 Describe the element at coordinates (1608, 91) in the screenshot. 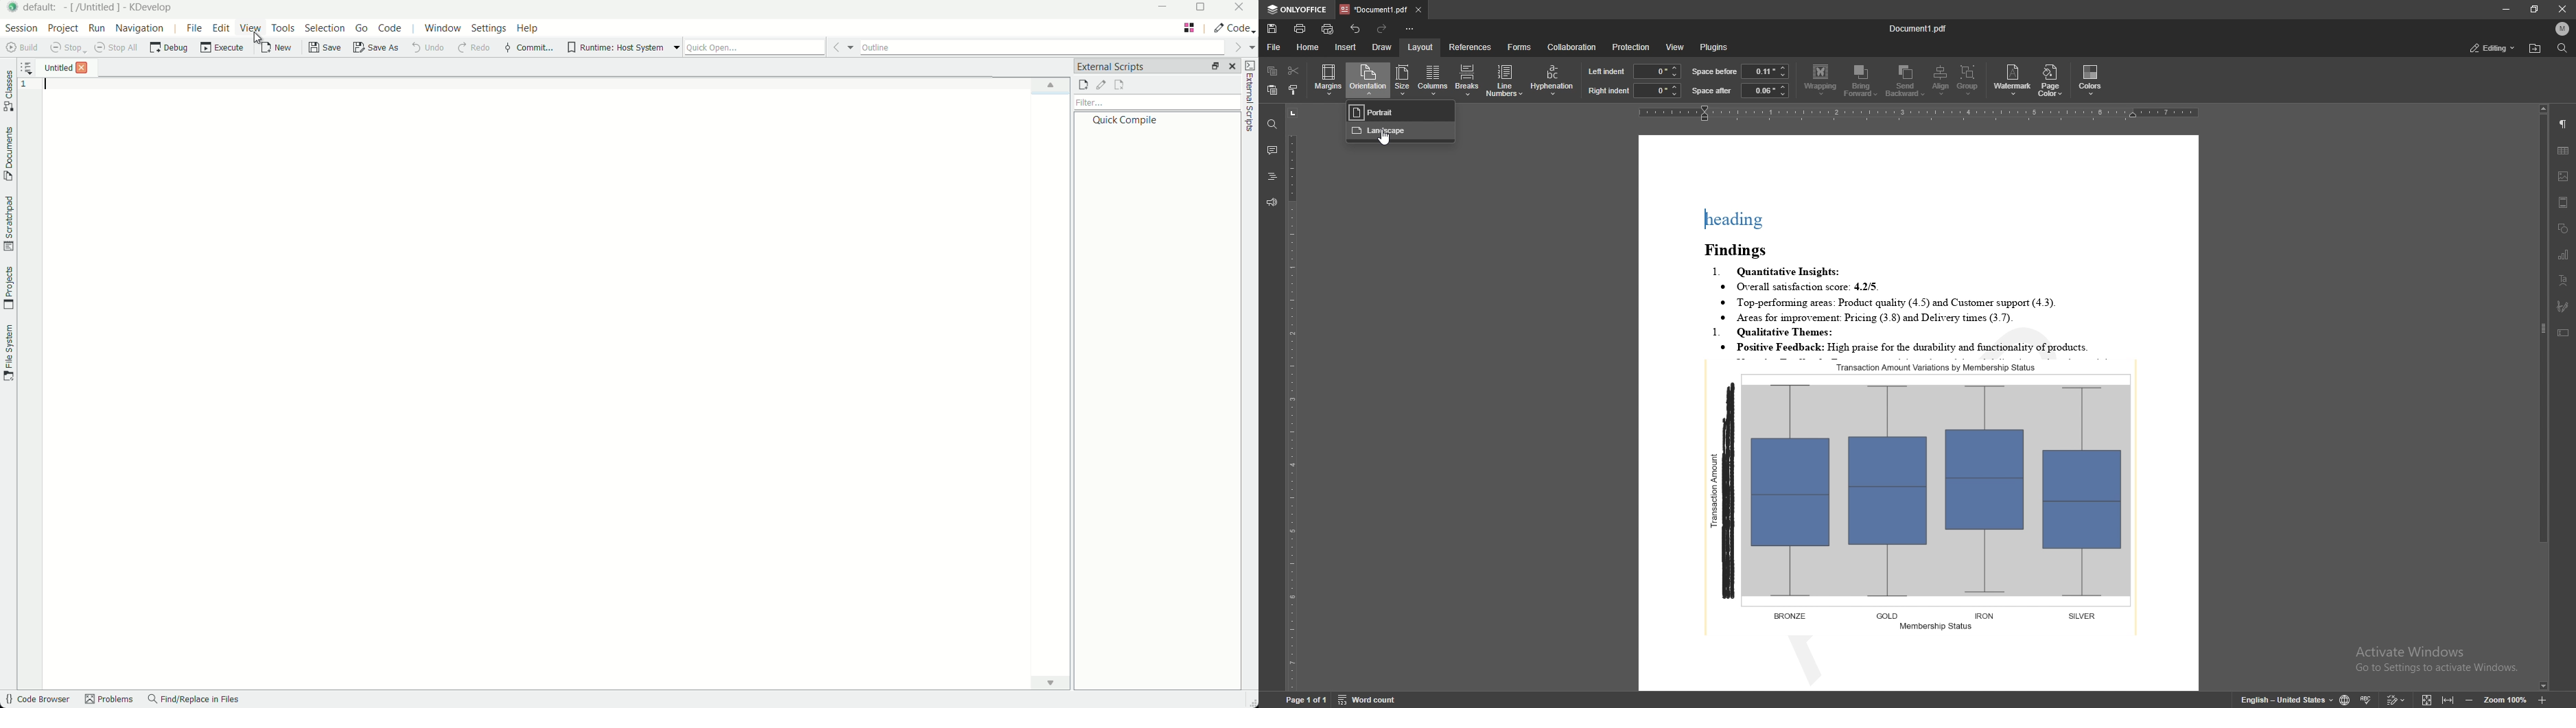

I see `right indent` at that location.